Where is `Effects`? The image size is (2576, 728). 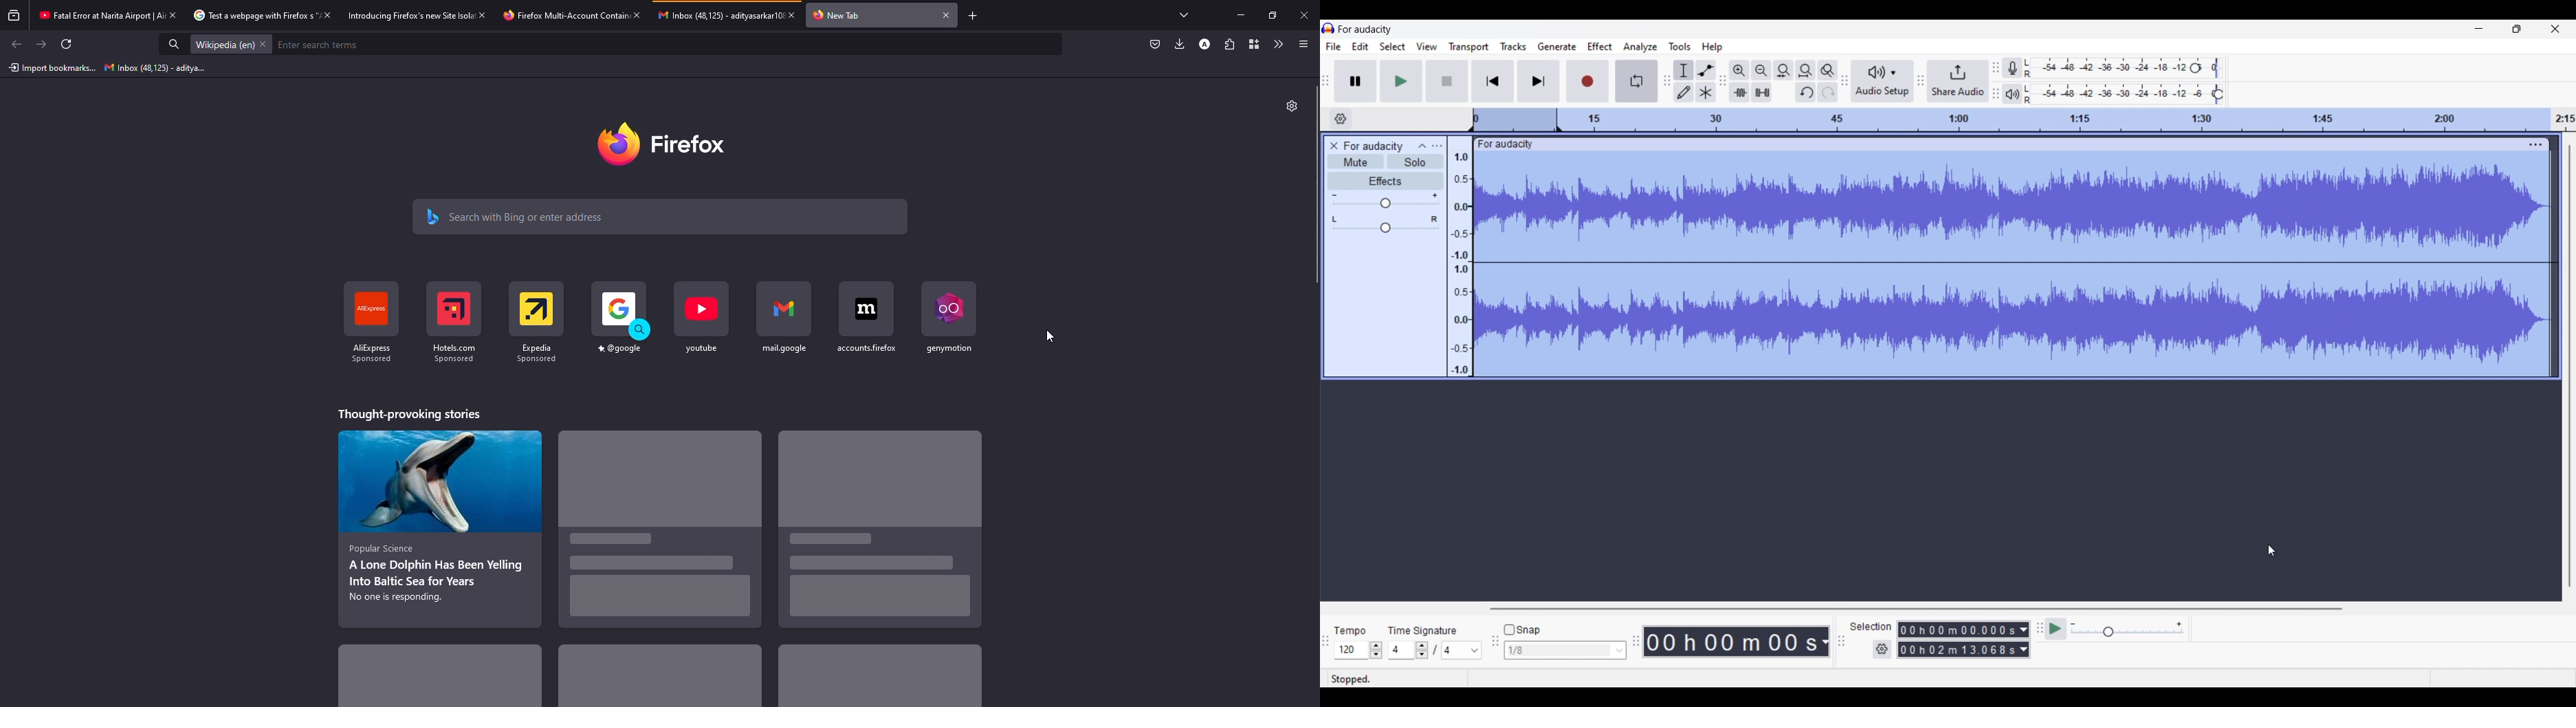
Effects is located at coordinates (1385, 181).